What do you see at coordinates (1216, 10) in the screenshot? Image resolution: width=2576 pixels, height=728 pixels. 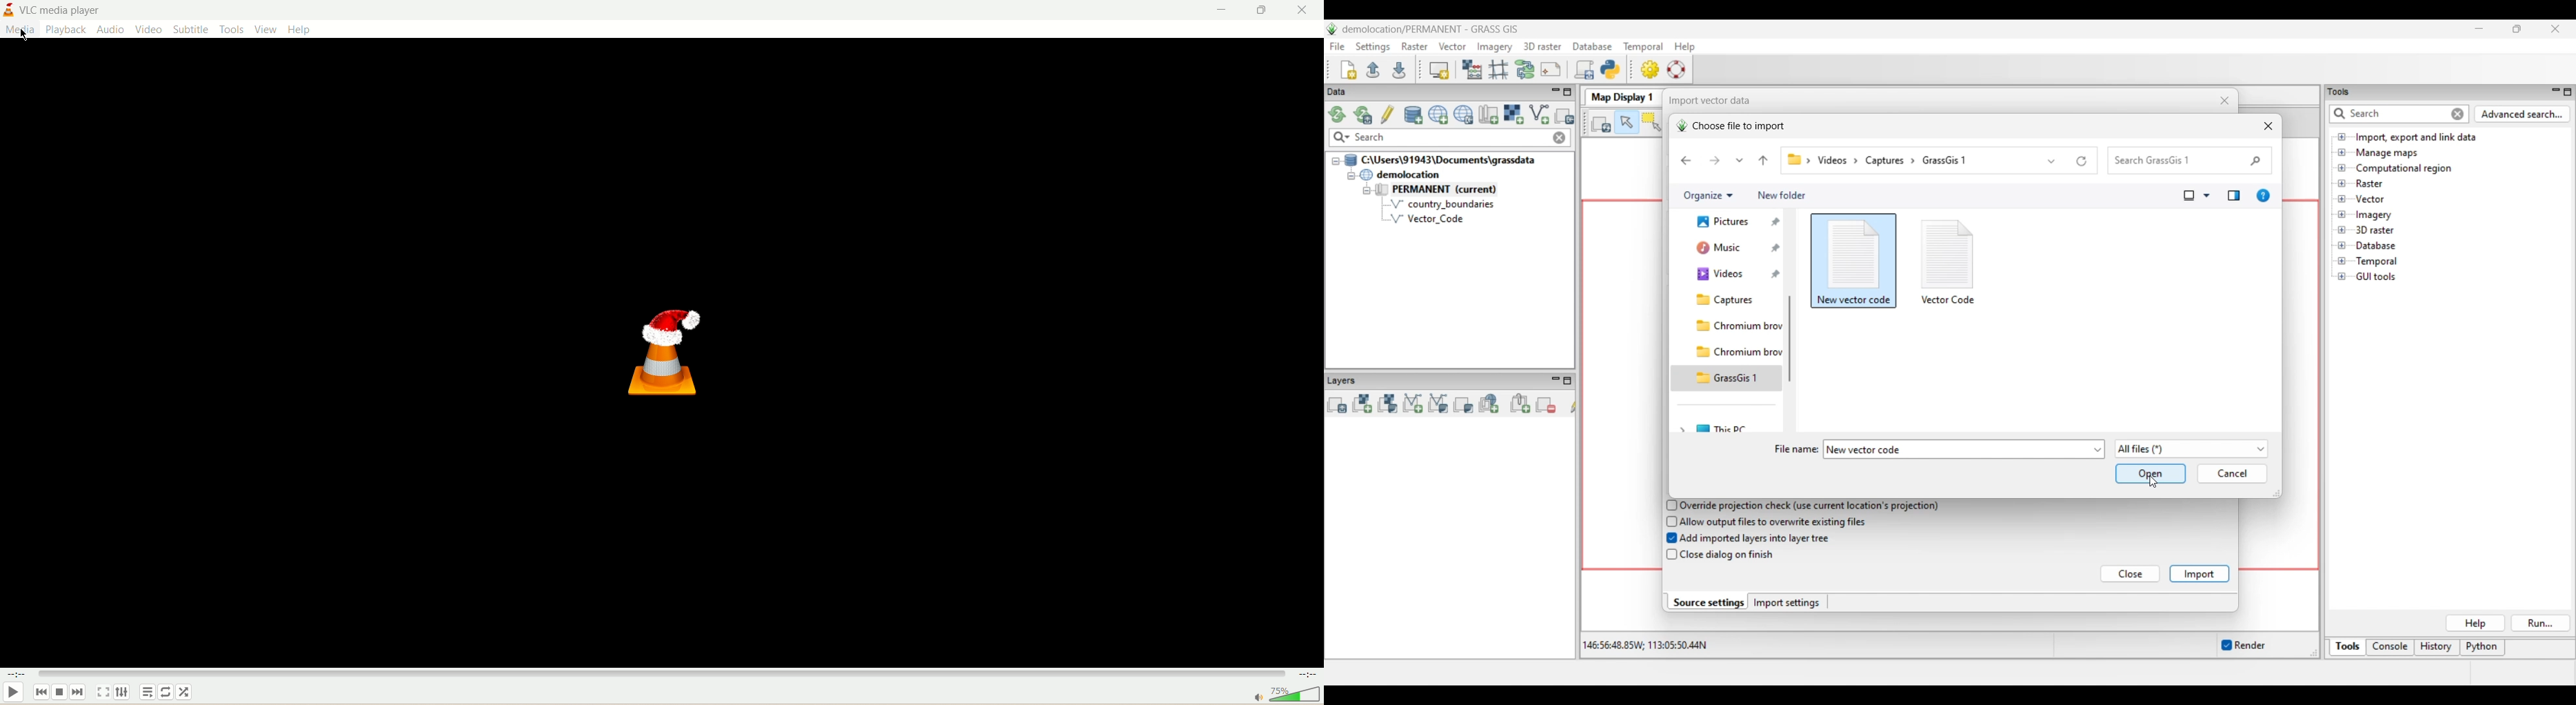 I see `minimize` at bounding box center [1216, 10].